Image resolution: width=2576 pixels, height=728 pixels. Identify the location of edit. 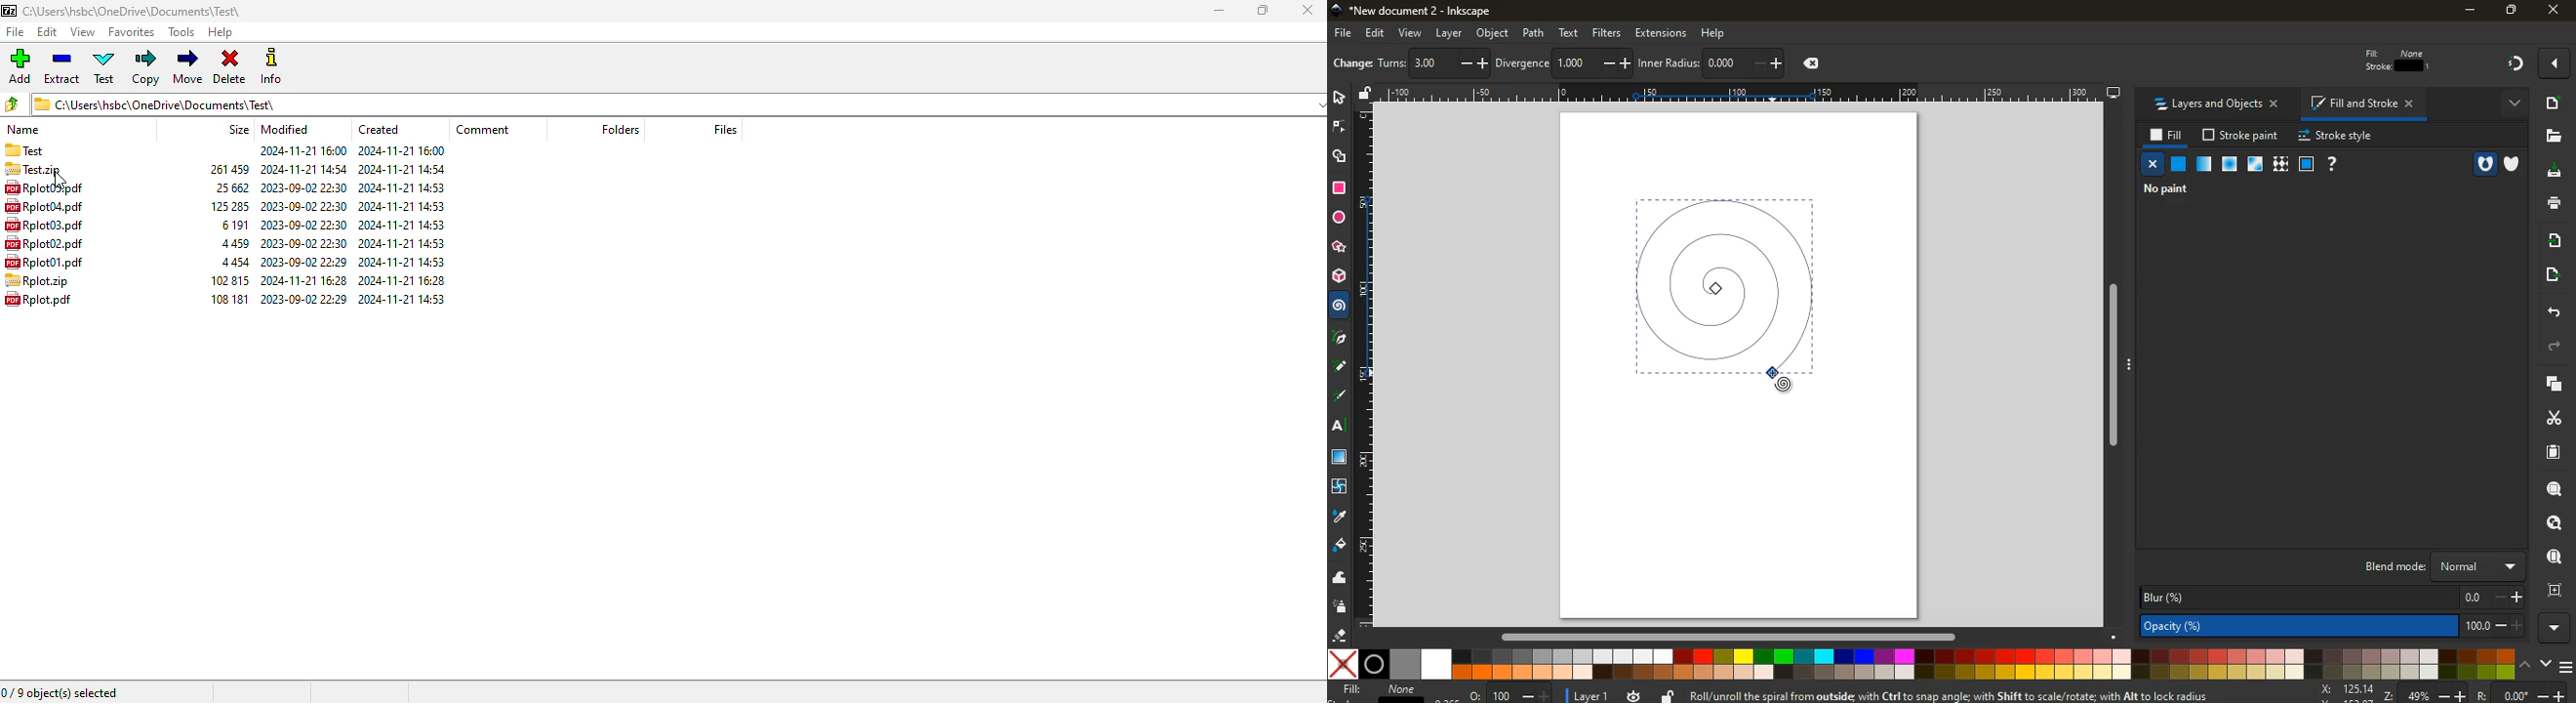
(2556, 61).